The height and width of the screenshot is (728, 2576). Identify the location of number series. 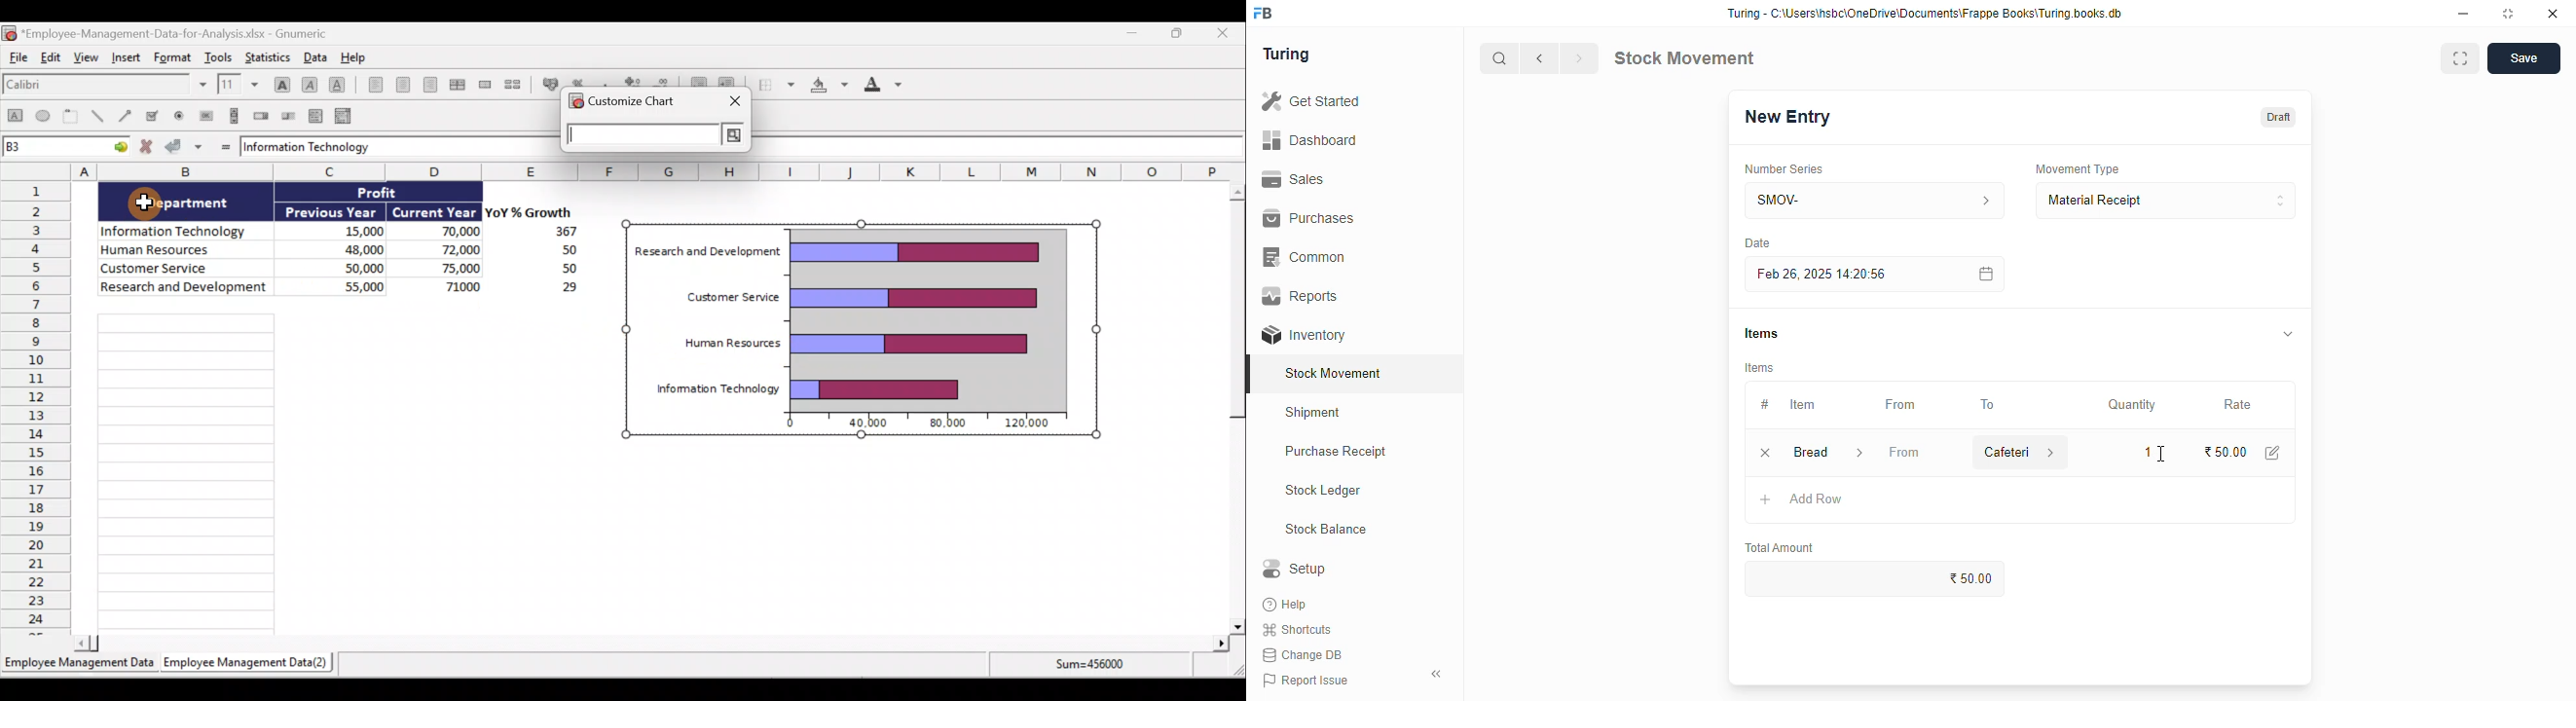
(1783, 169).